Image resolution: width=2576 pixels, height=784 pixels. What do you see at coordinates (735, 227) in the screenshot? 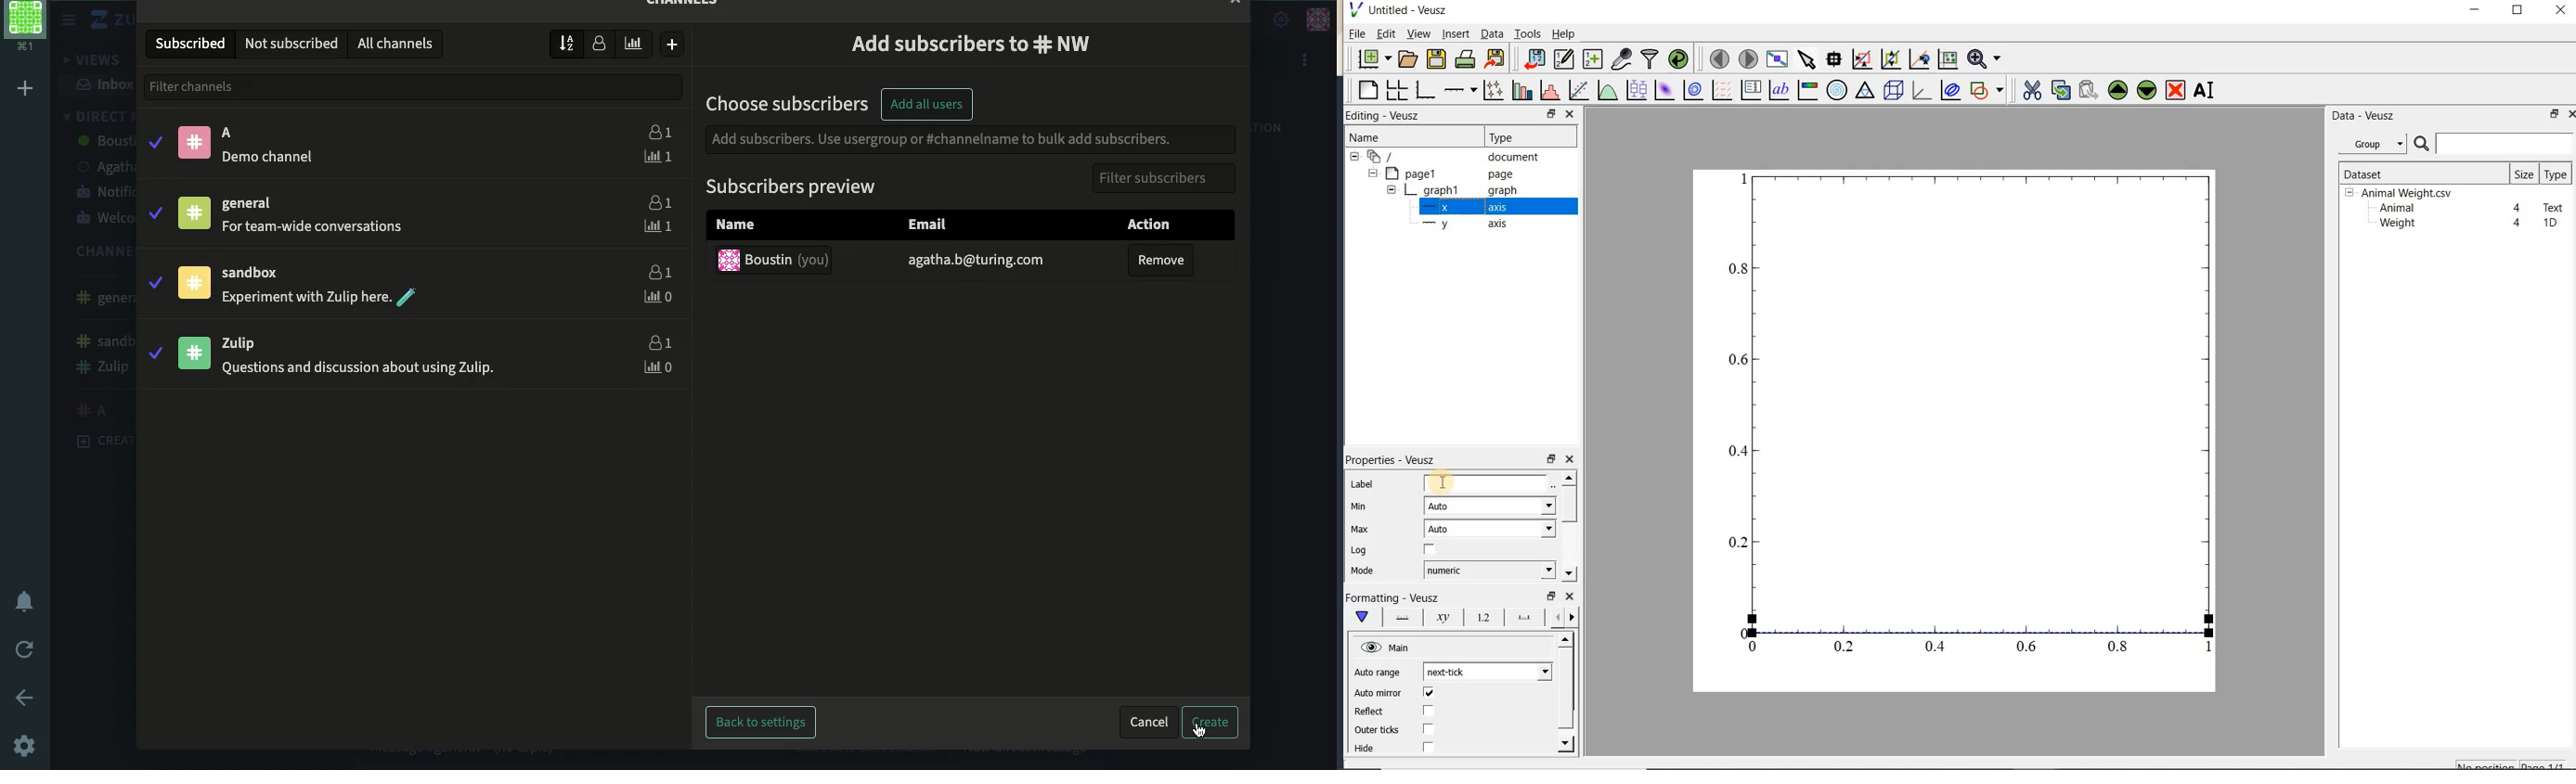
I see `name` at bounding box center [735, 227].